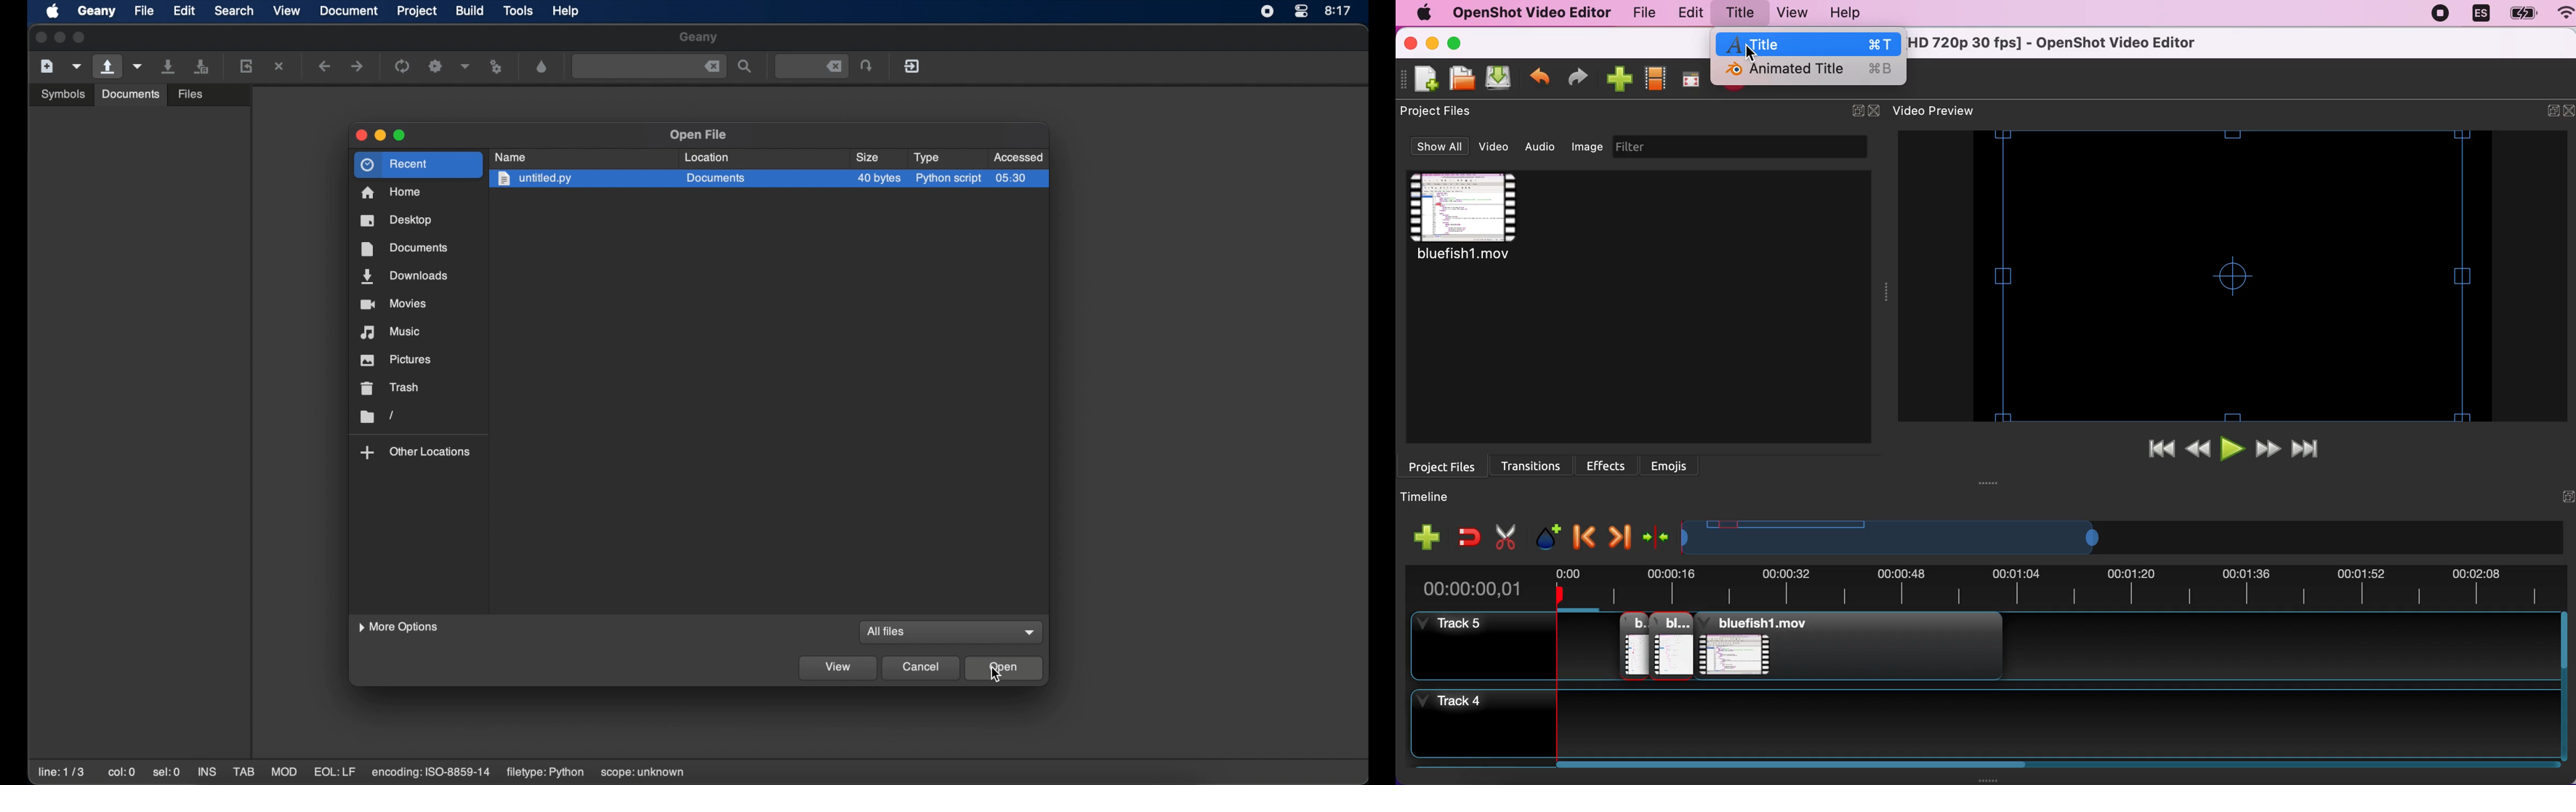 The image size is (2576, 812). I want to click on add track, so click(1428, 537).